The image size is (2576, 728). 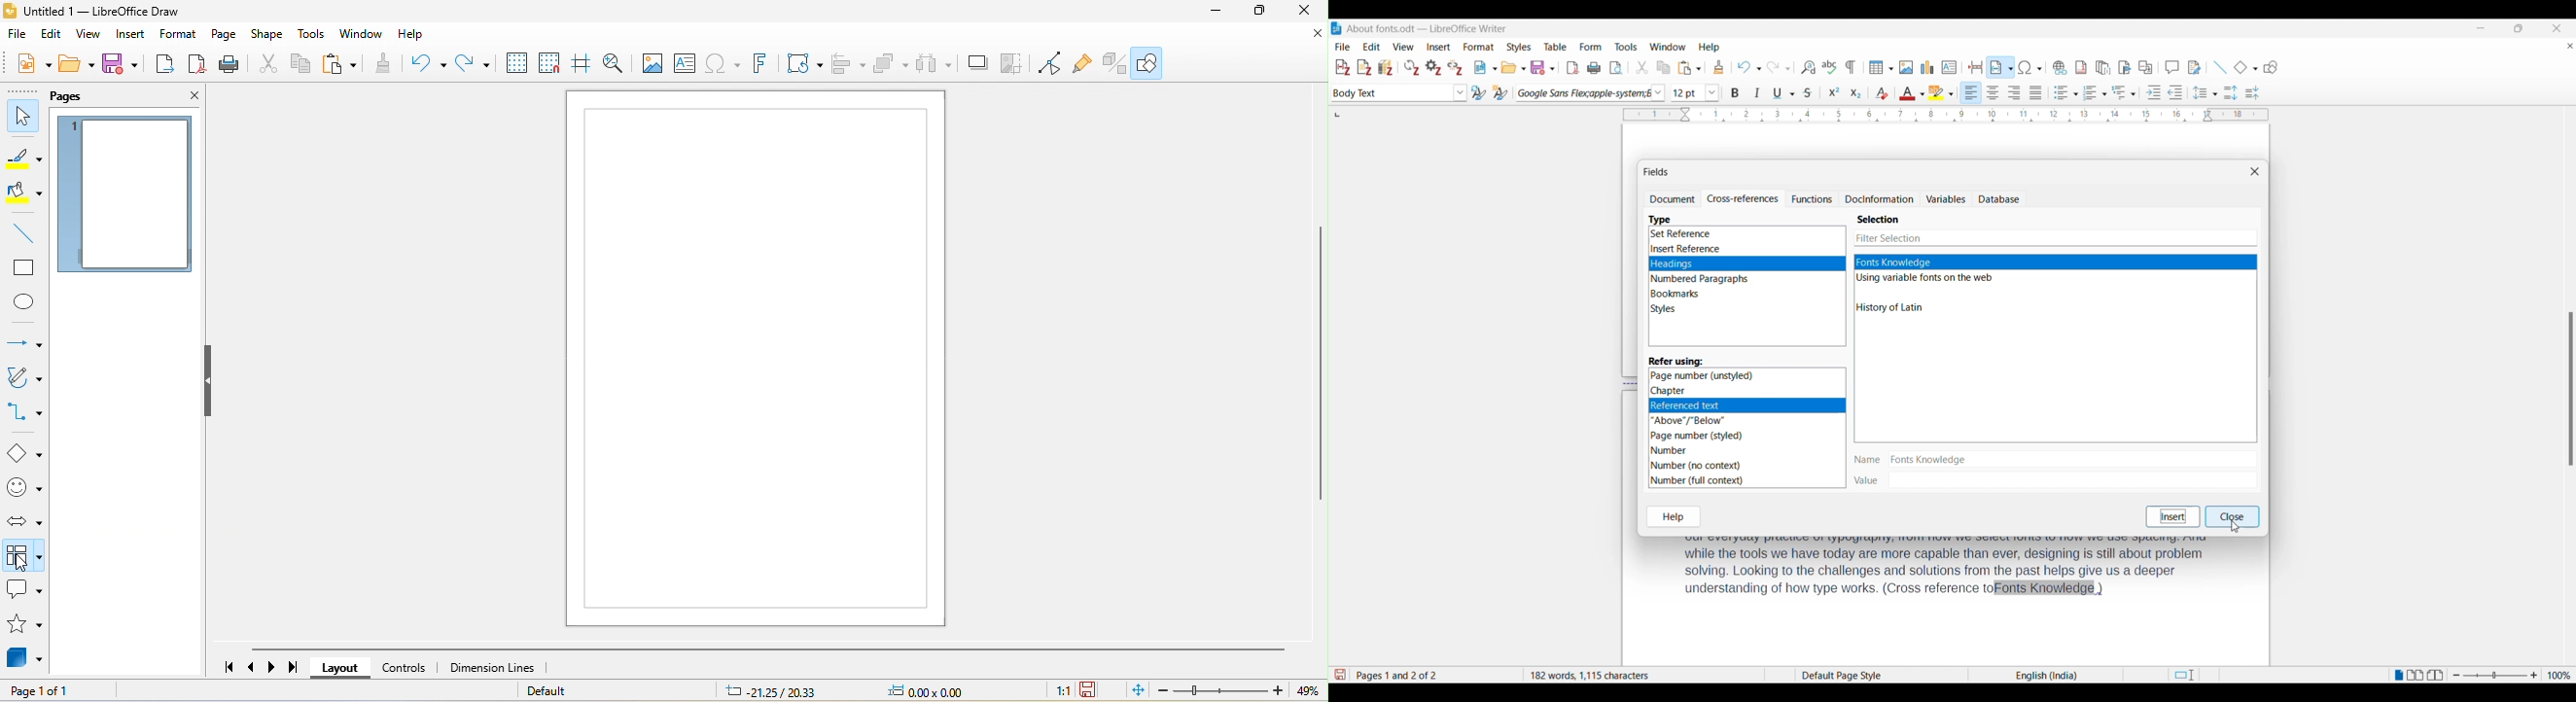 I want to click on close, so click(x=1306, y=15).